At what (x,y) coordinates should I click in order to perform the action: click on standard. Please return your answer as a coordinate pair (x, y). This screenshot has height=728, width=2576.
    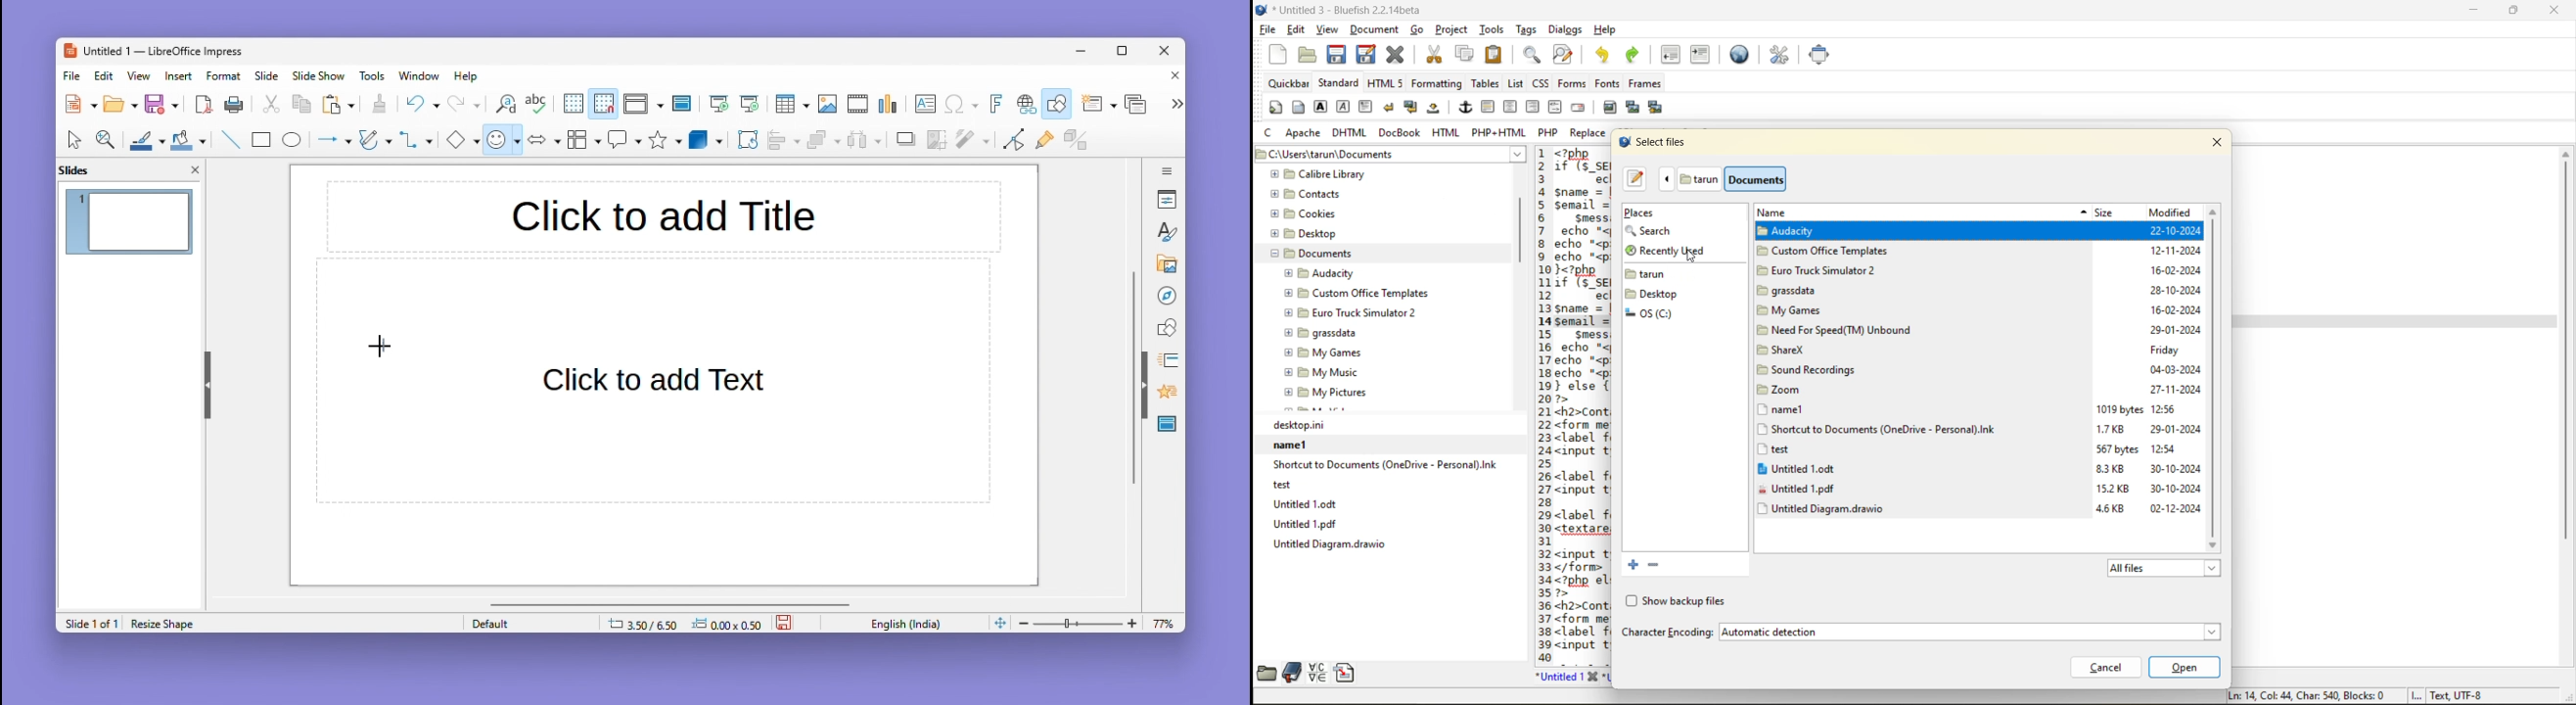
    Looking at the image, I should click on (1339, 83).